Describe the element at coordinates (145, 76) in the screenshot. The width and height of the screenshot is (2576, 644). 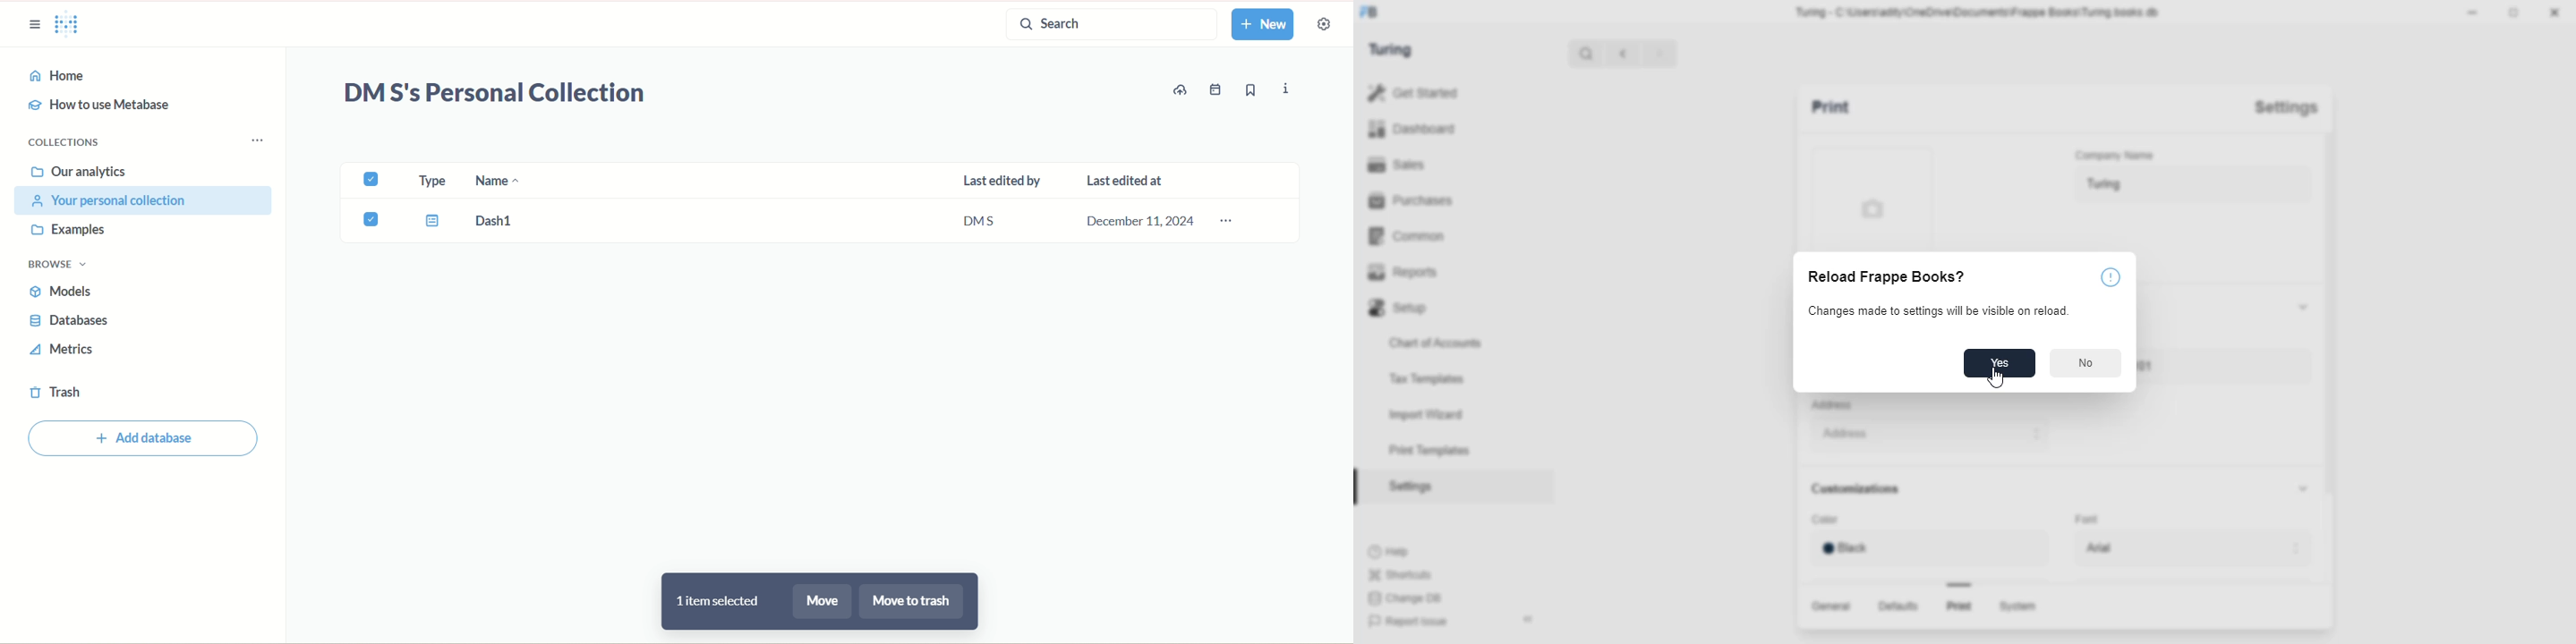
I see `home` at that location.